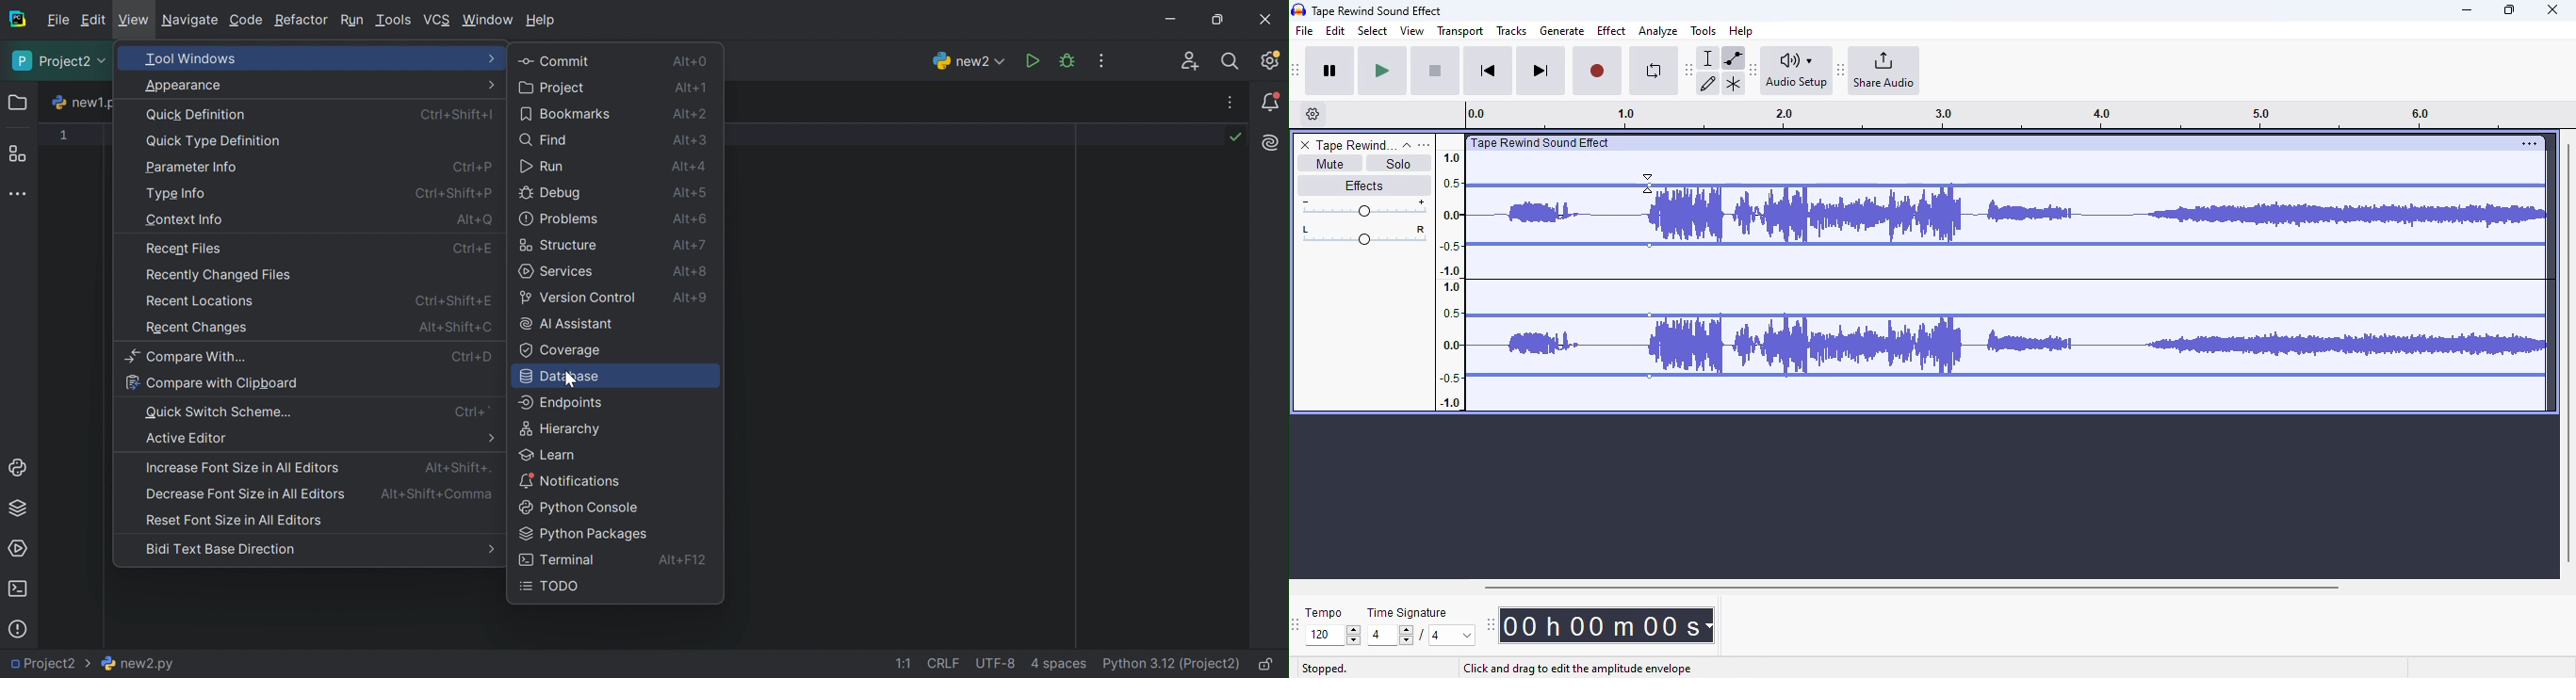 The height and width of the screenshot is (700, 2576). I want to click on envelope tool, so click(1733, 57).